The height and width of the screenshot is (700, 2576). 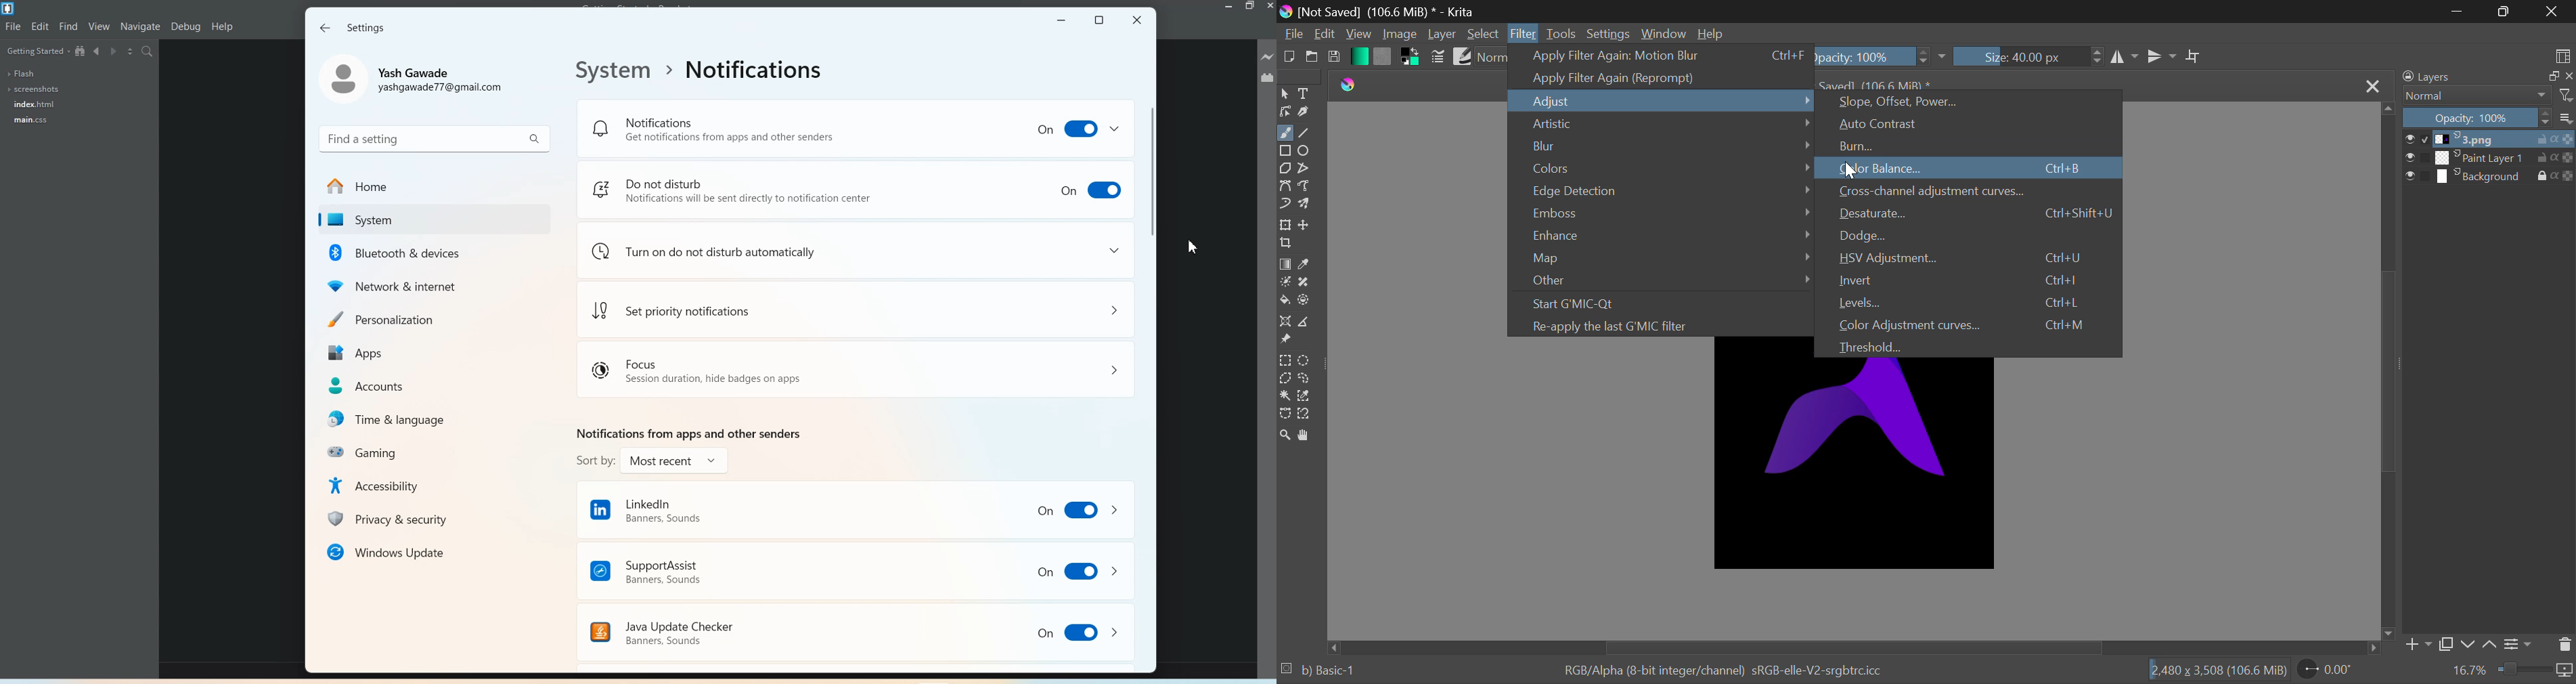 What do you see at coordinates (1850, 167) in the screenshot?
I see `Cursor on Color Balance` at bounding box center [1850, 167].